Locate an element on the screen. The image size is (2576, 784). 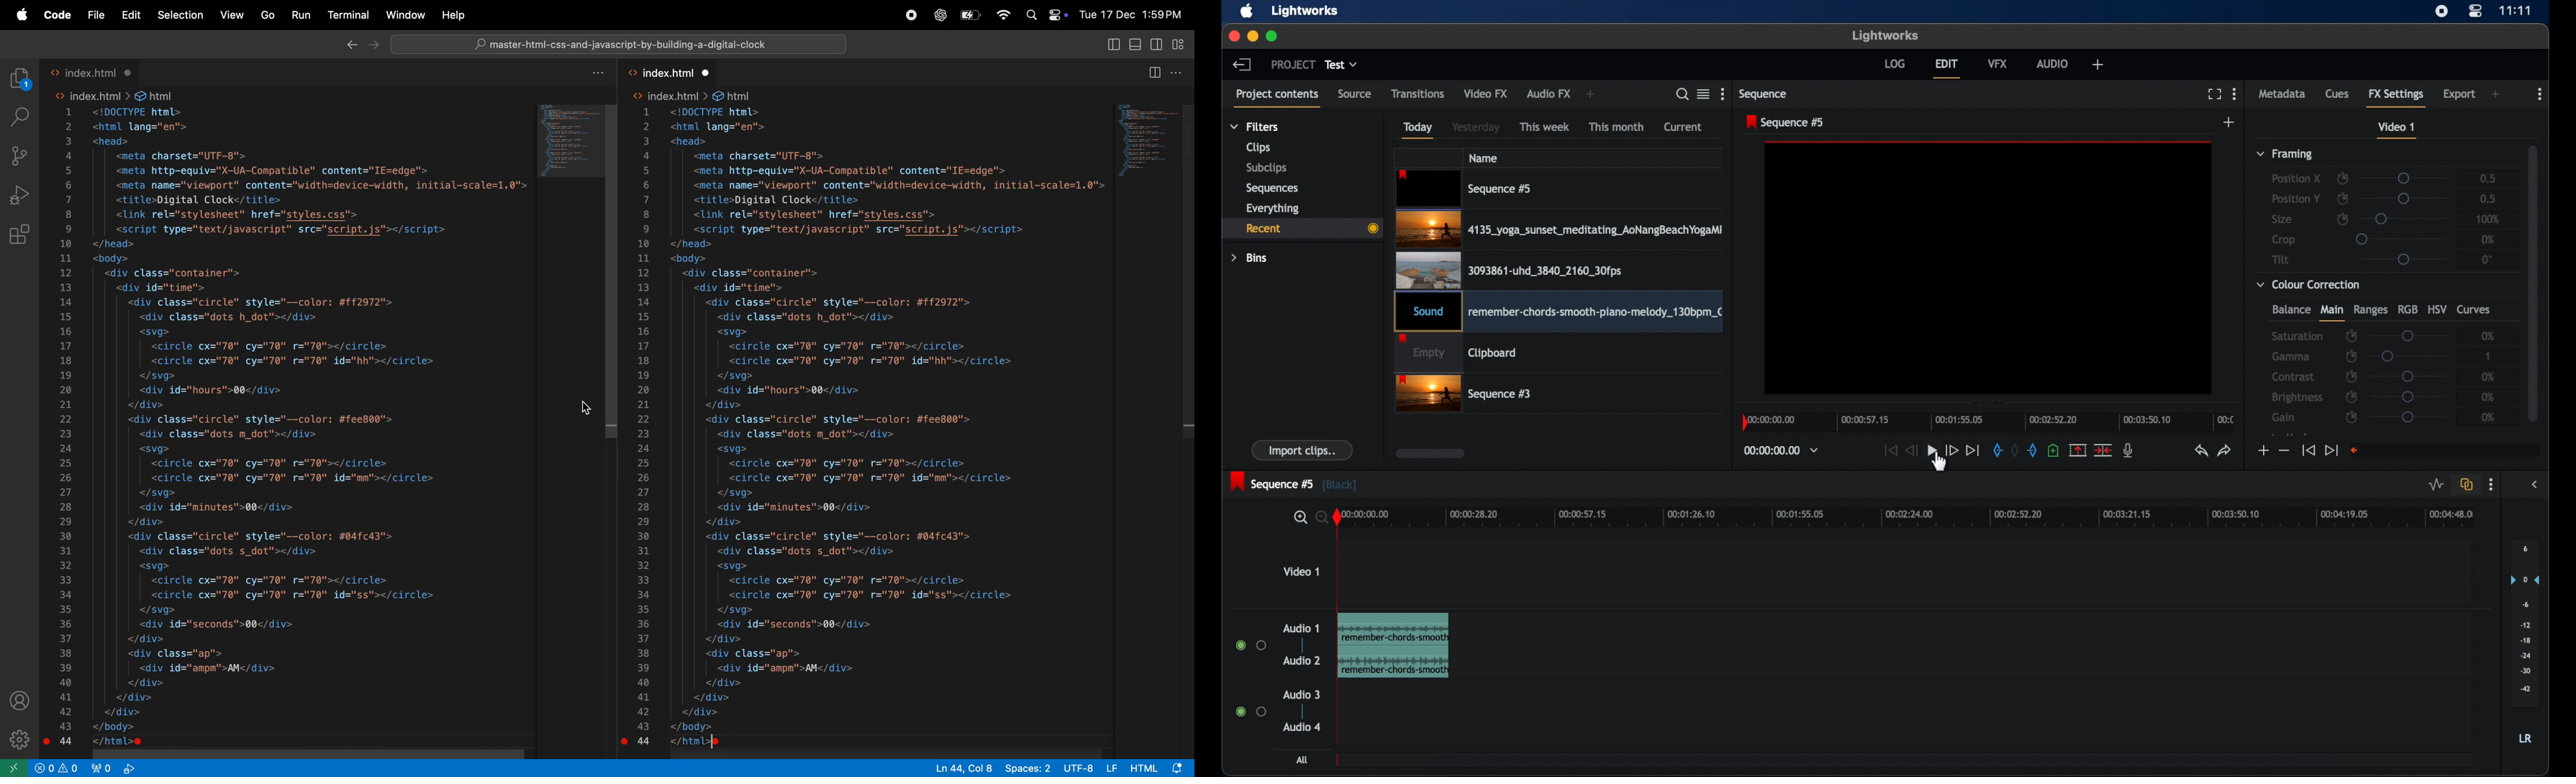
back is located at coordinates (1242, 65).